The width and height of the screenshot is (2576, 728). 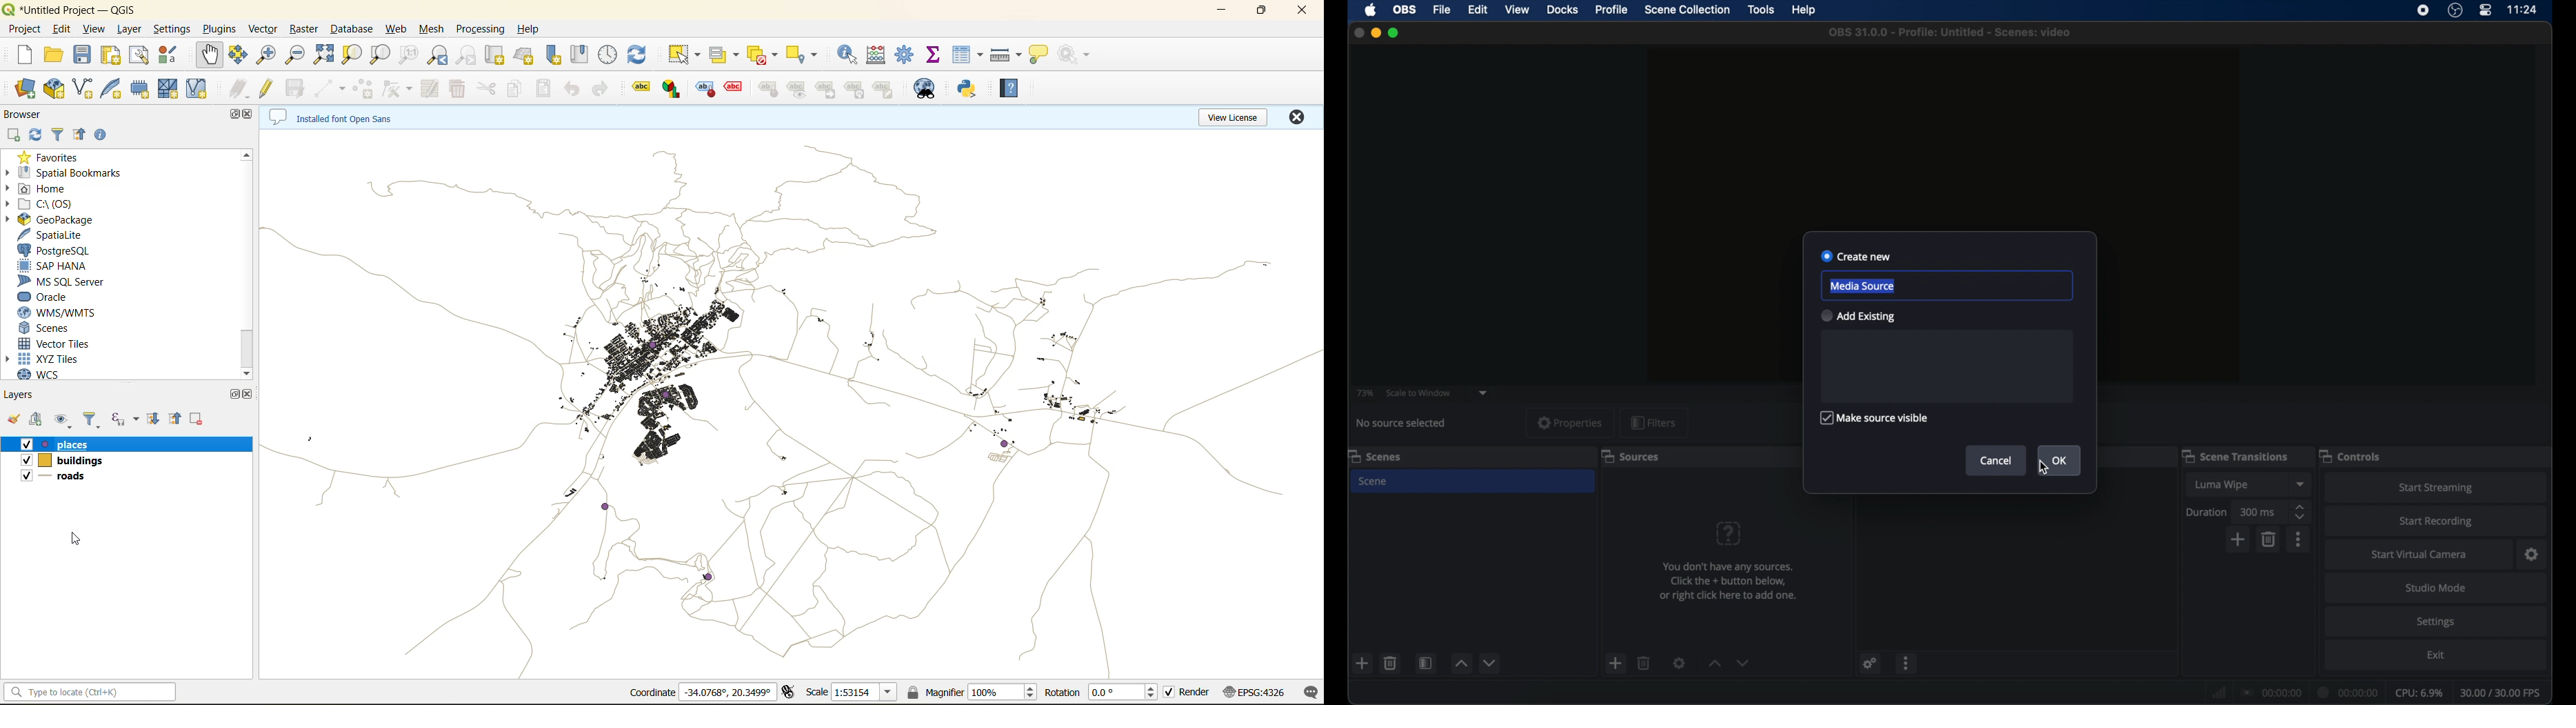 What do you see at coordinates (1654, 422) in the screenshot?
I see `filters` at bounding box center [1654, 422].